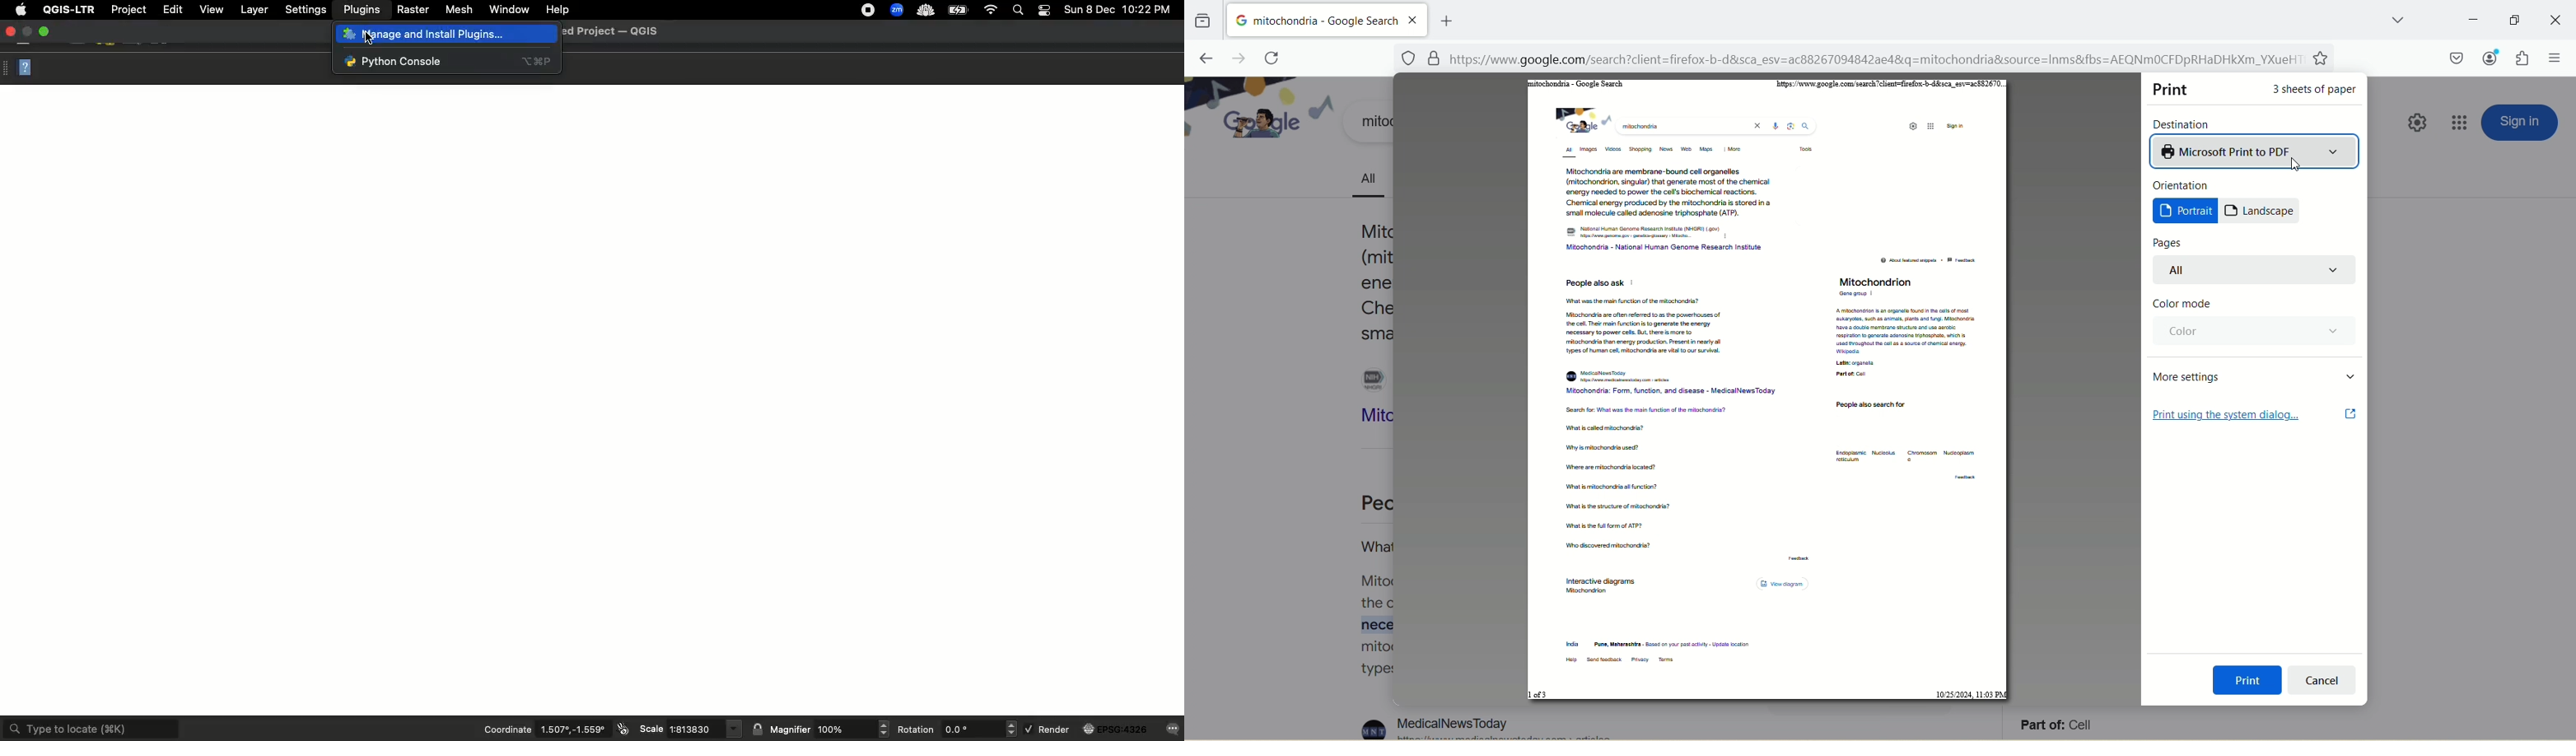  I want to click on go forward one page, so click(1235, 57).